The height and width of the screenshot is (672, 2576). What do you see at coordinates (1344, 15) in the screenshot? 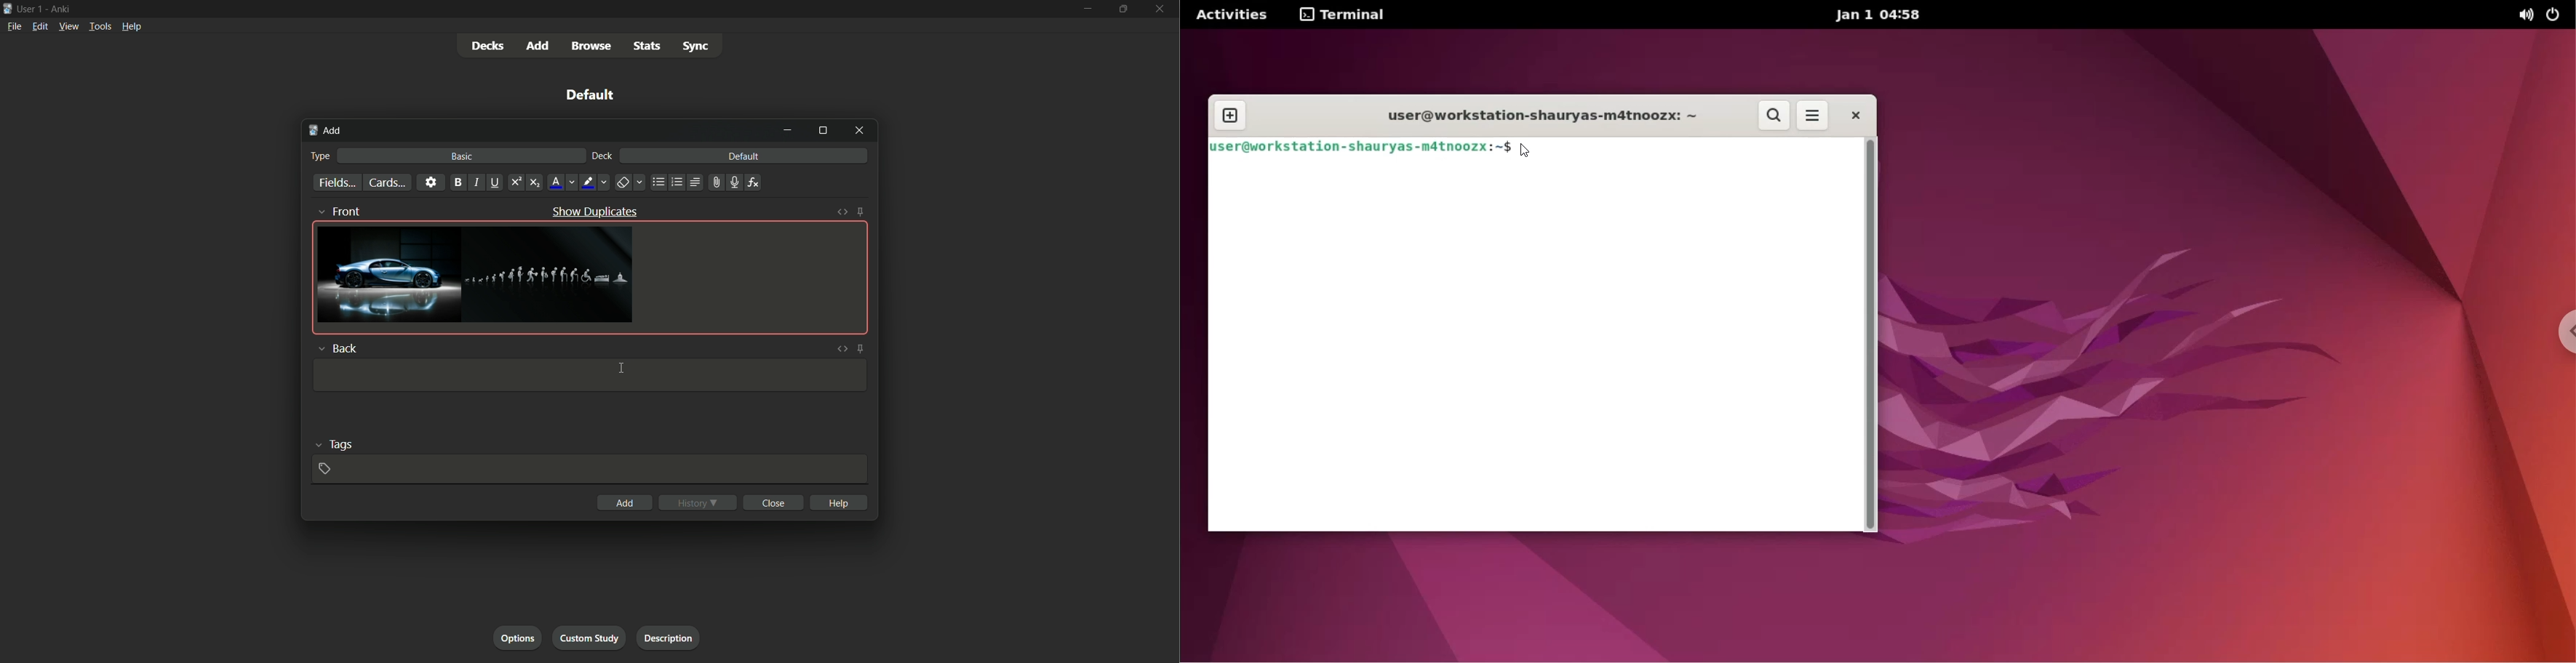
I see `terminal` at bounding box center [1344, 15].